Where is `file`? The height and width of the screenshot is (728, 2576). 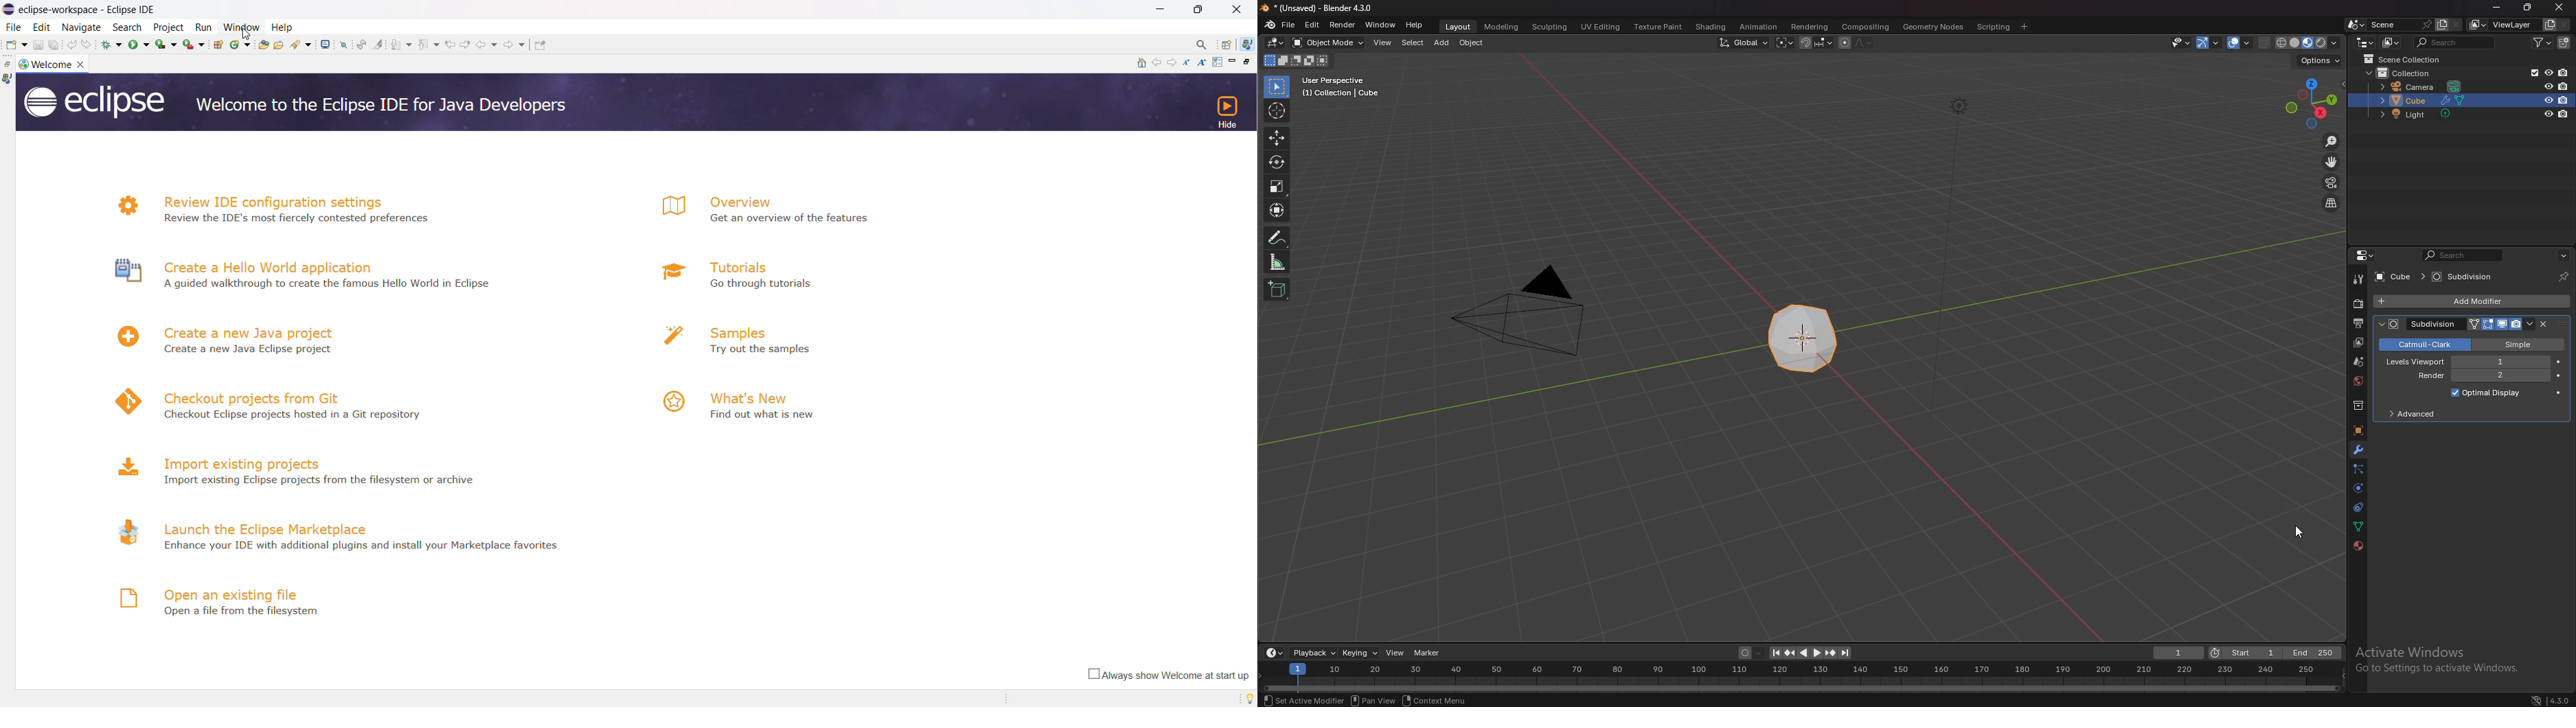 file is located at coordinates (14, 27).